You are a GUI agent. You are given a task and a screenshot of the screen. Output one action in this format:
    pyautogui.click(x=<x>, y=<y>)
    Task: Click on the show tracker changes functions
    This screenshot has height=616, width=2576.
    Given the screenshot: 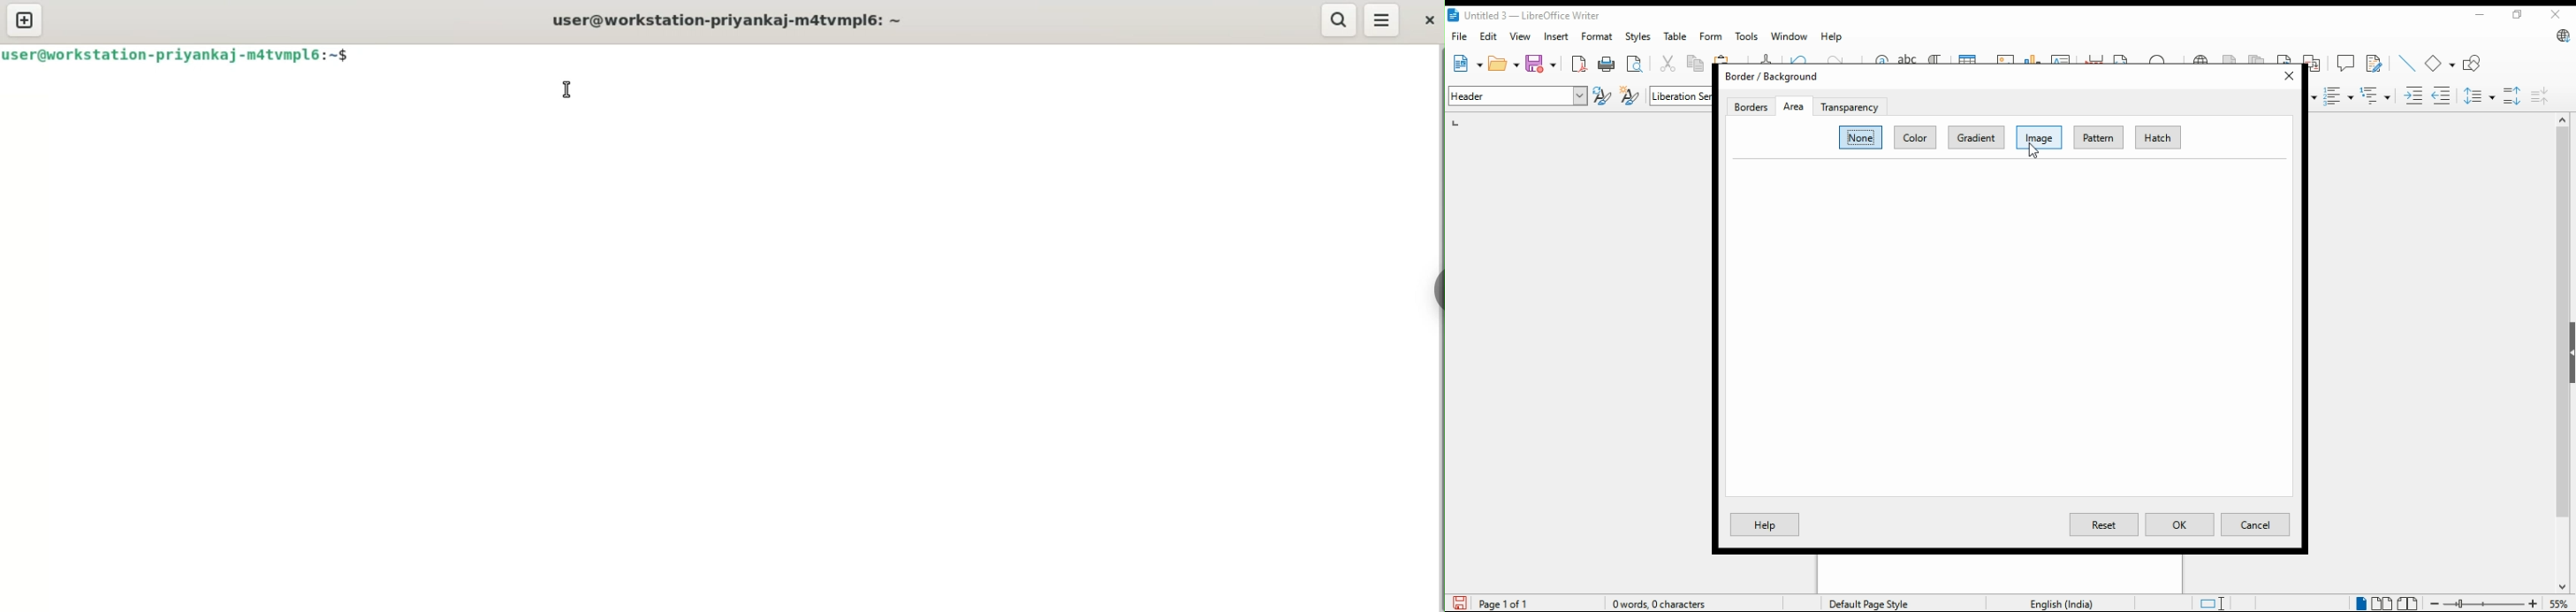 What is the action you would take?
    pyautogui.click(x=2376, y=62)
    